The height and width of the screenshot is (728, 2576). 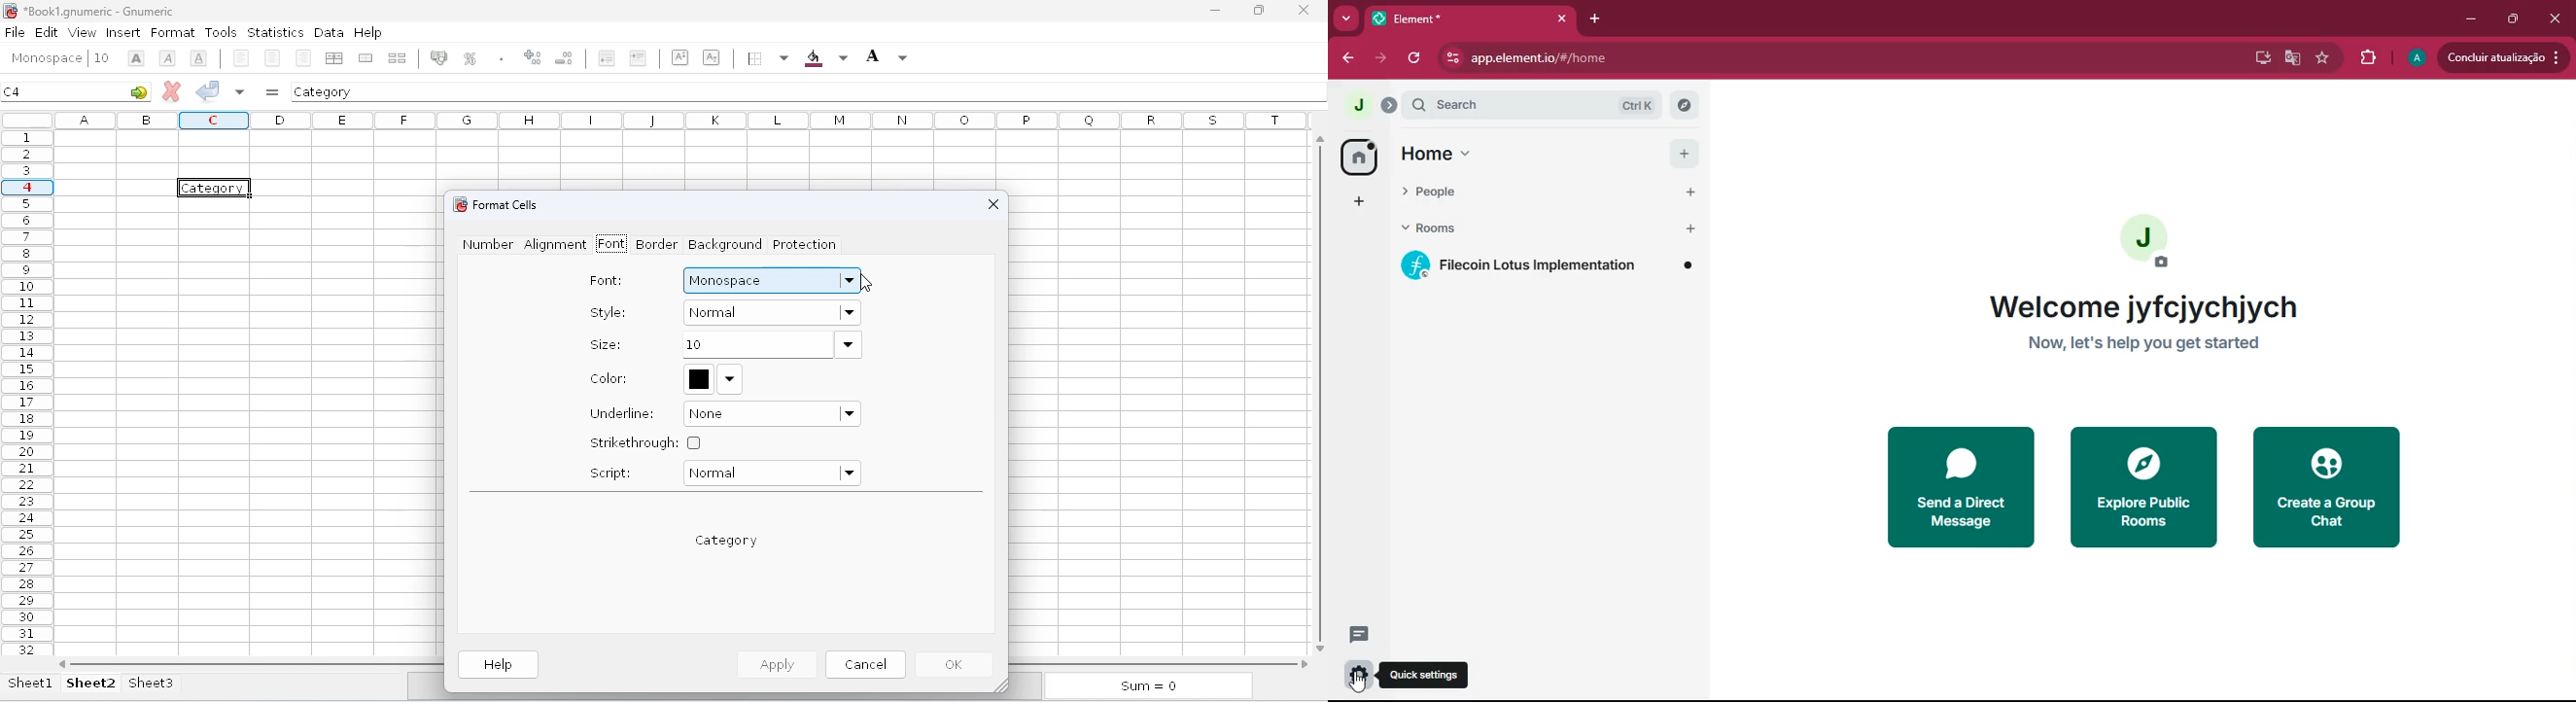 What do you see at coordinates (2261, 58) in the screenshot?
I see `desktop` at bounding box center [2261, 58].